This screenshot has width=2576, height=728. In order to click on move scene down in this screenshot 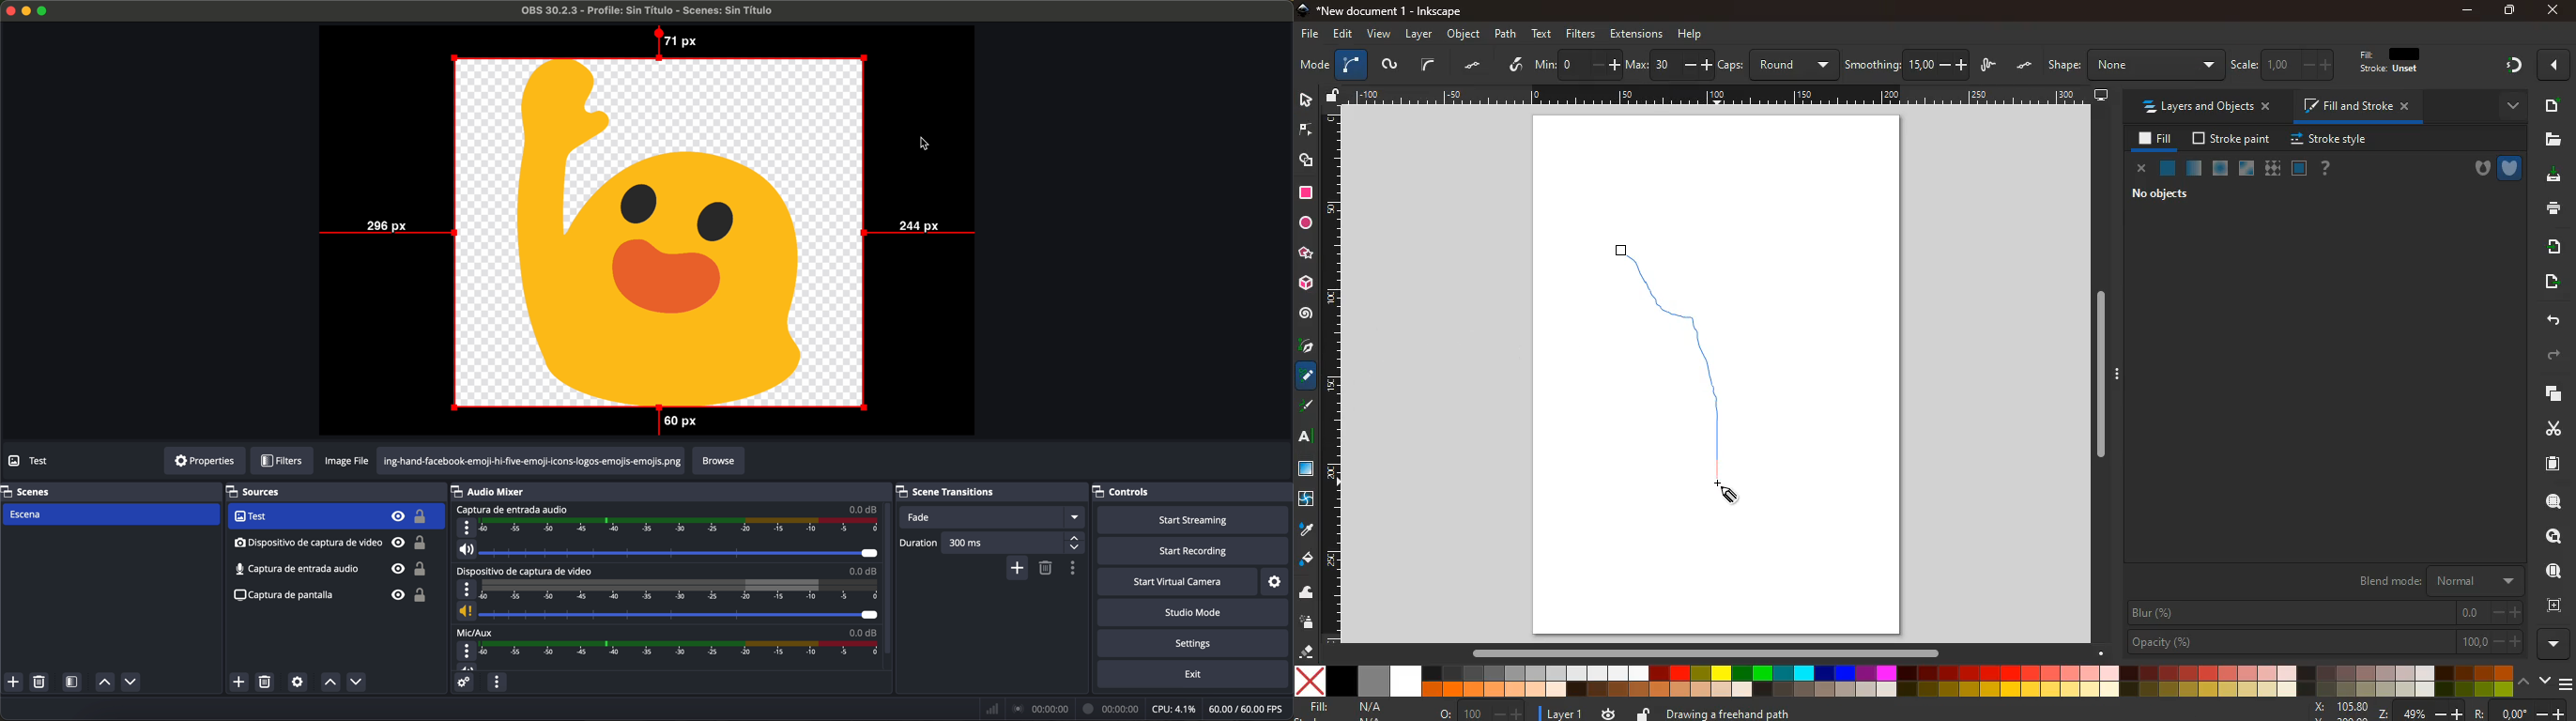, I will do `click(131, 684)`.